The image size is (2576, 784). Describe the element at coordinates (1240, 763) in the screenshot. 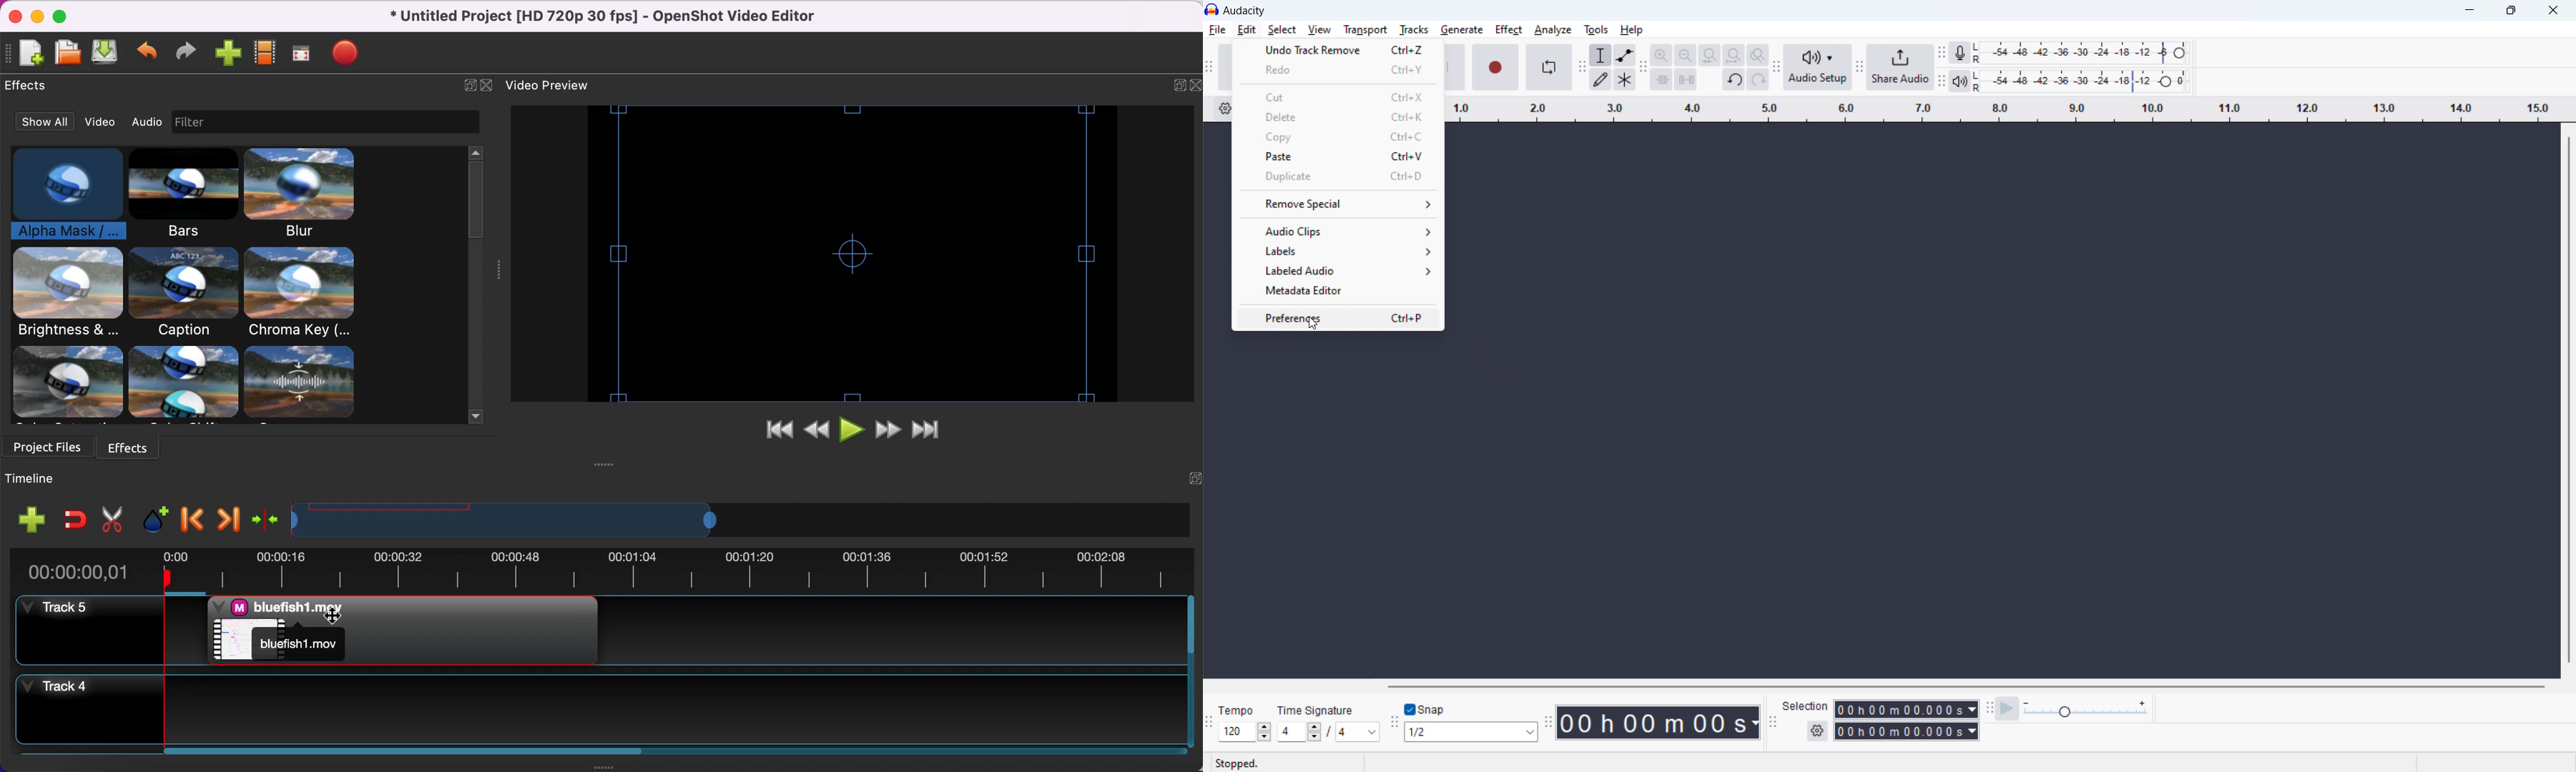

I see `Stopped` at that location.